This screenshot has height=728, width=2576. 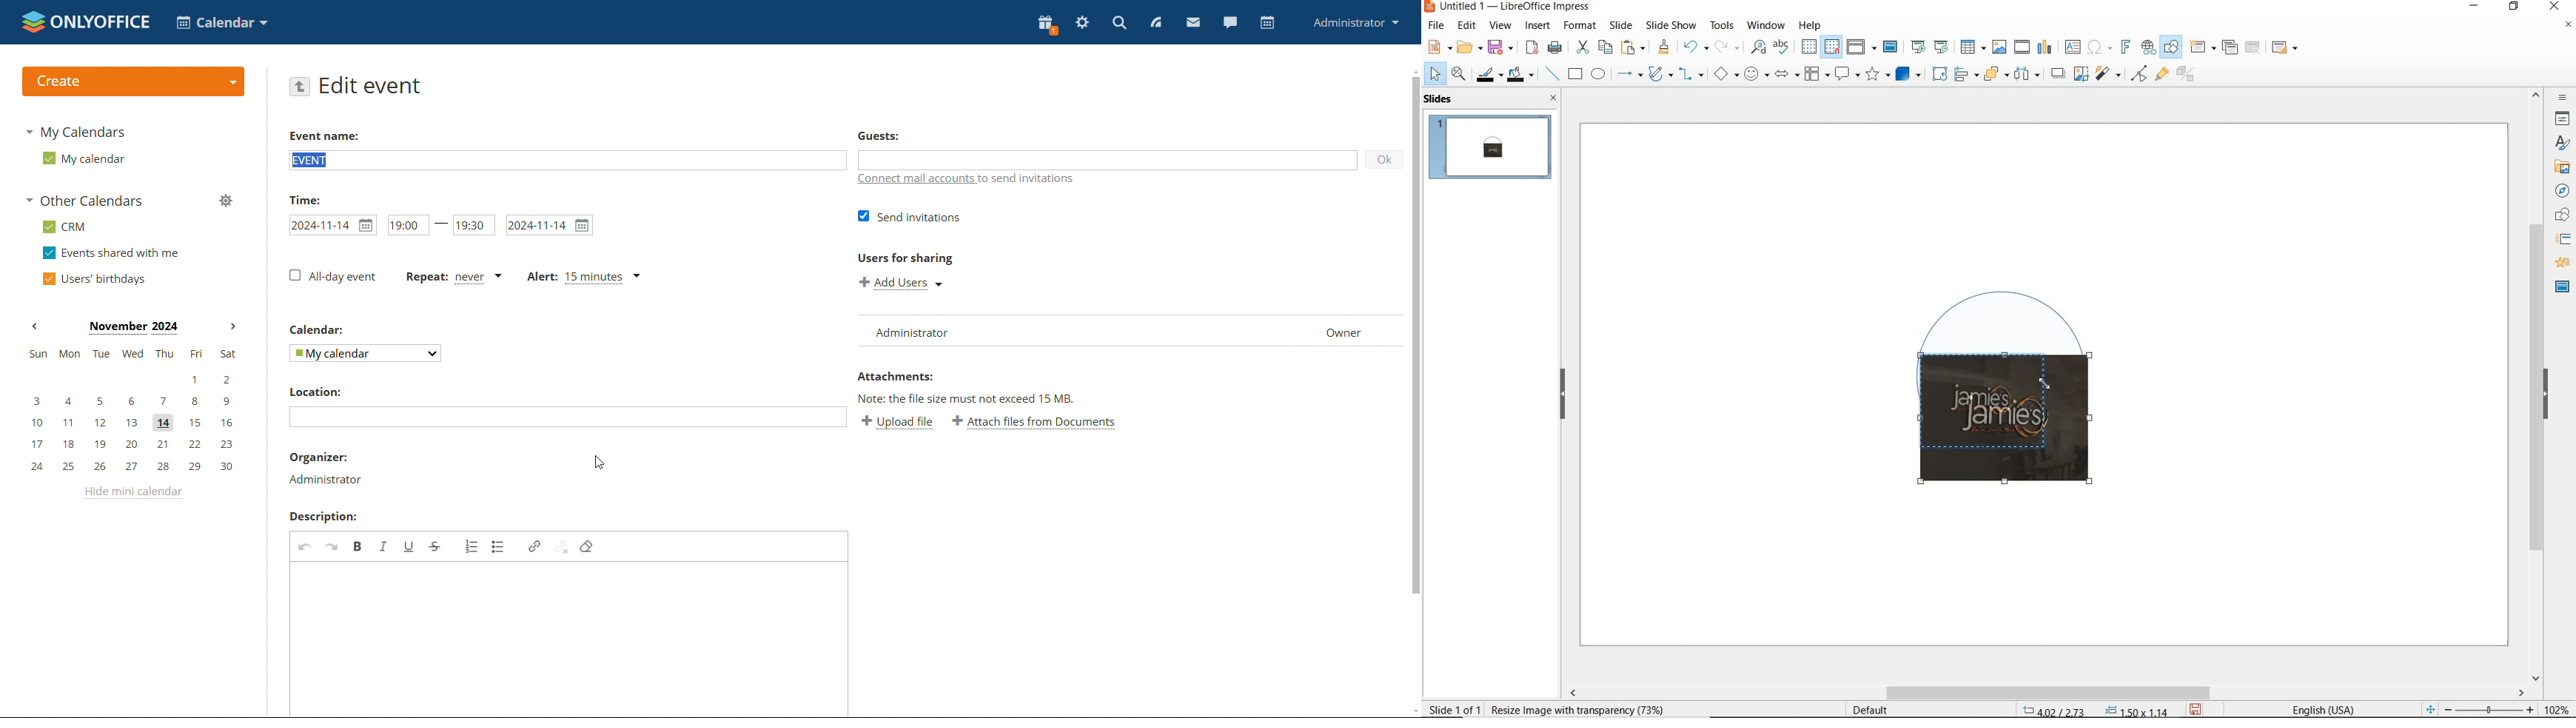 I want to click on scroll up, so click(x=1412, y=71).